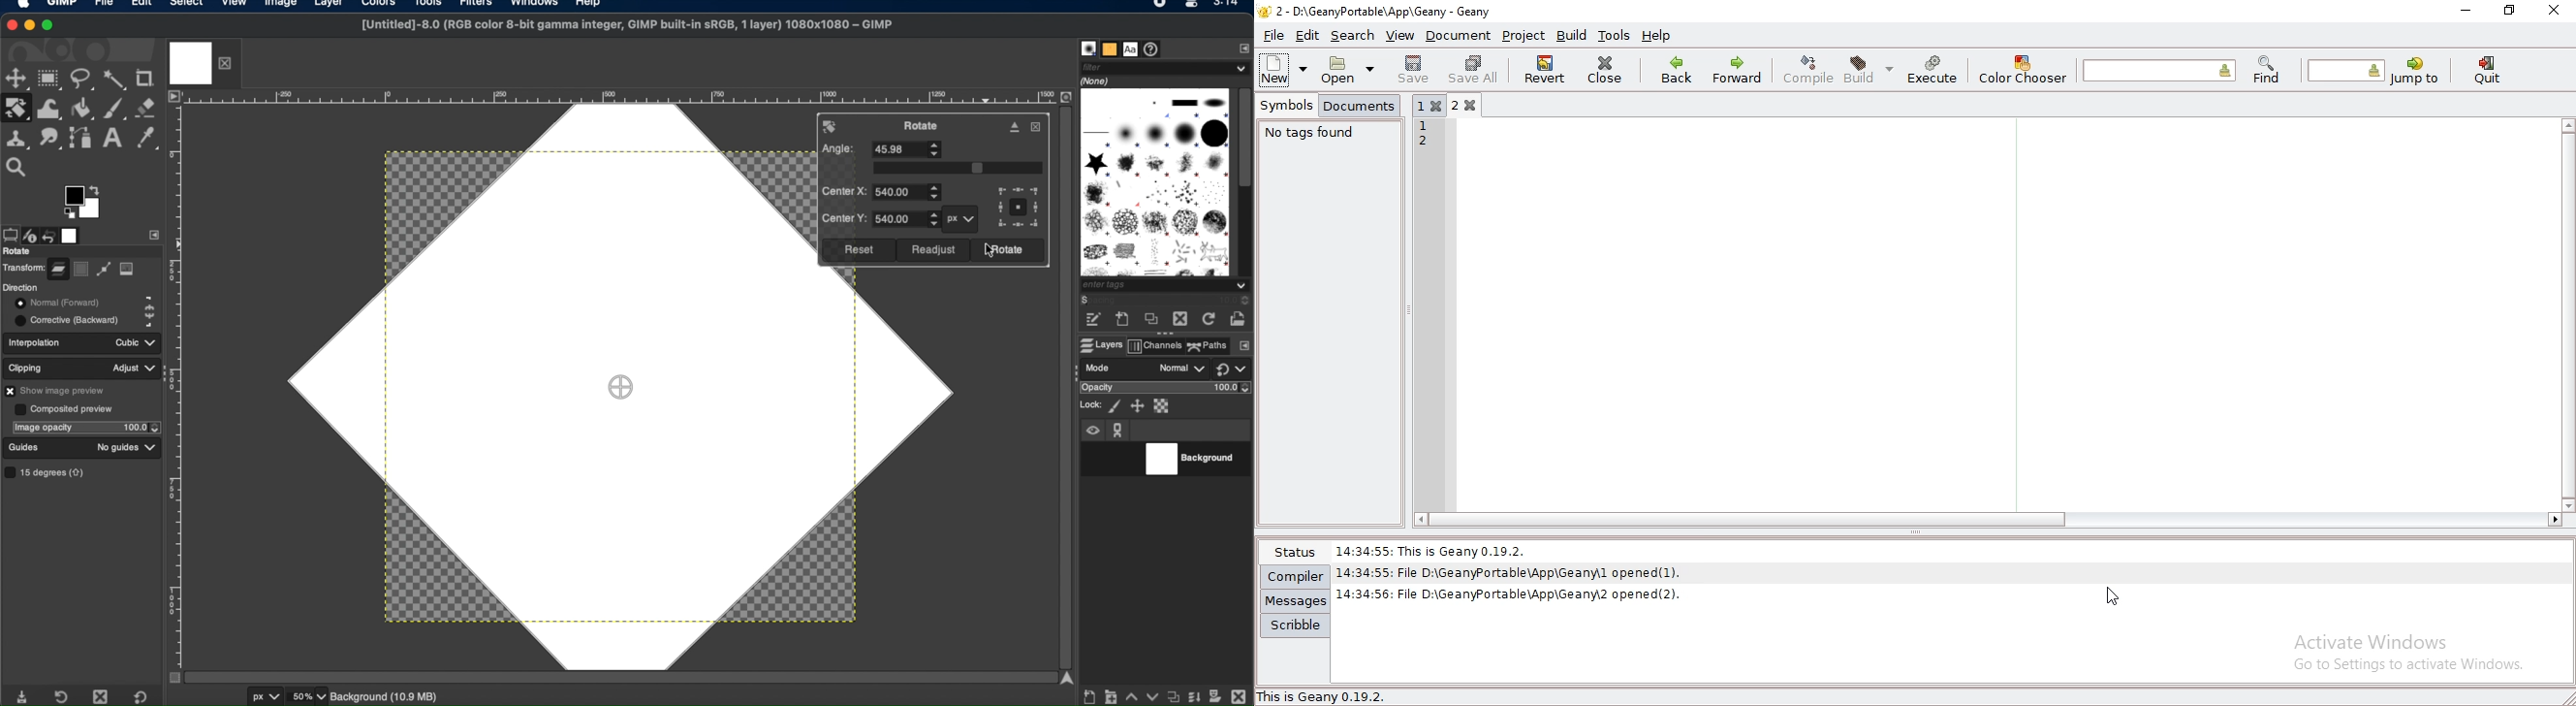 This screenshot has height=728, width=2576. Describe the element at coordinates (2413, 72) in the screenshot. I see `jump to` at that location.